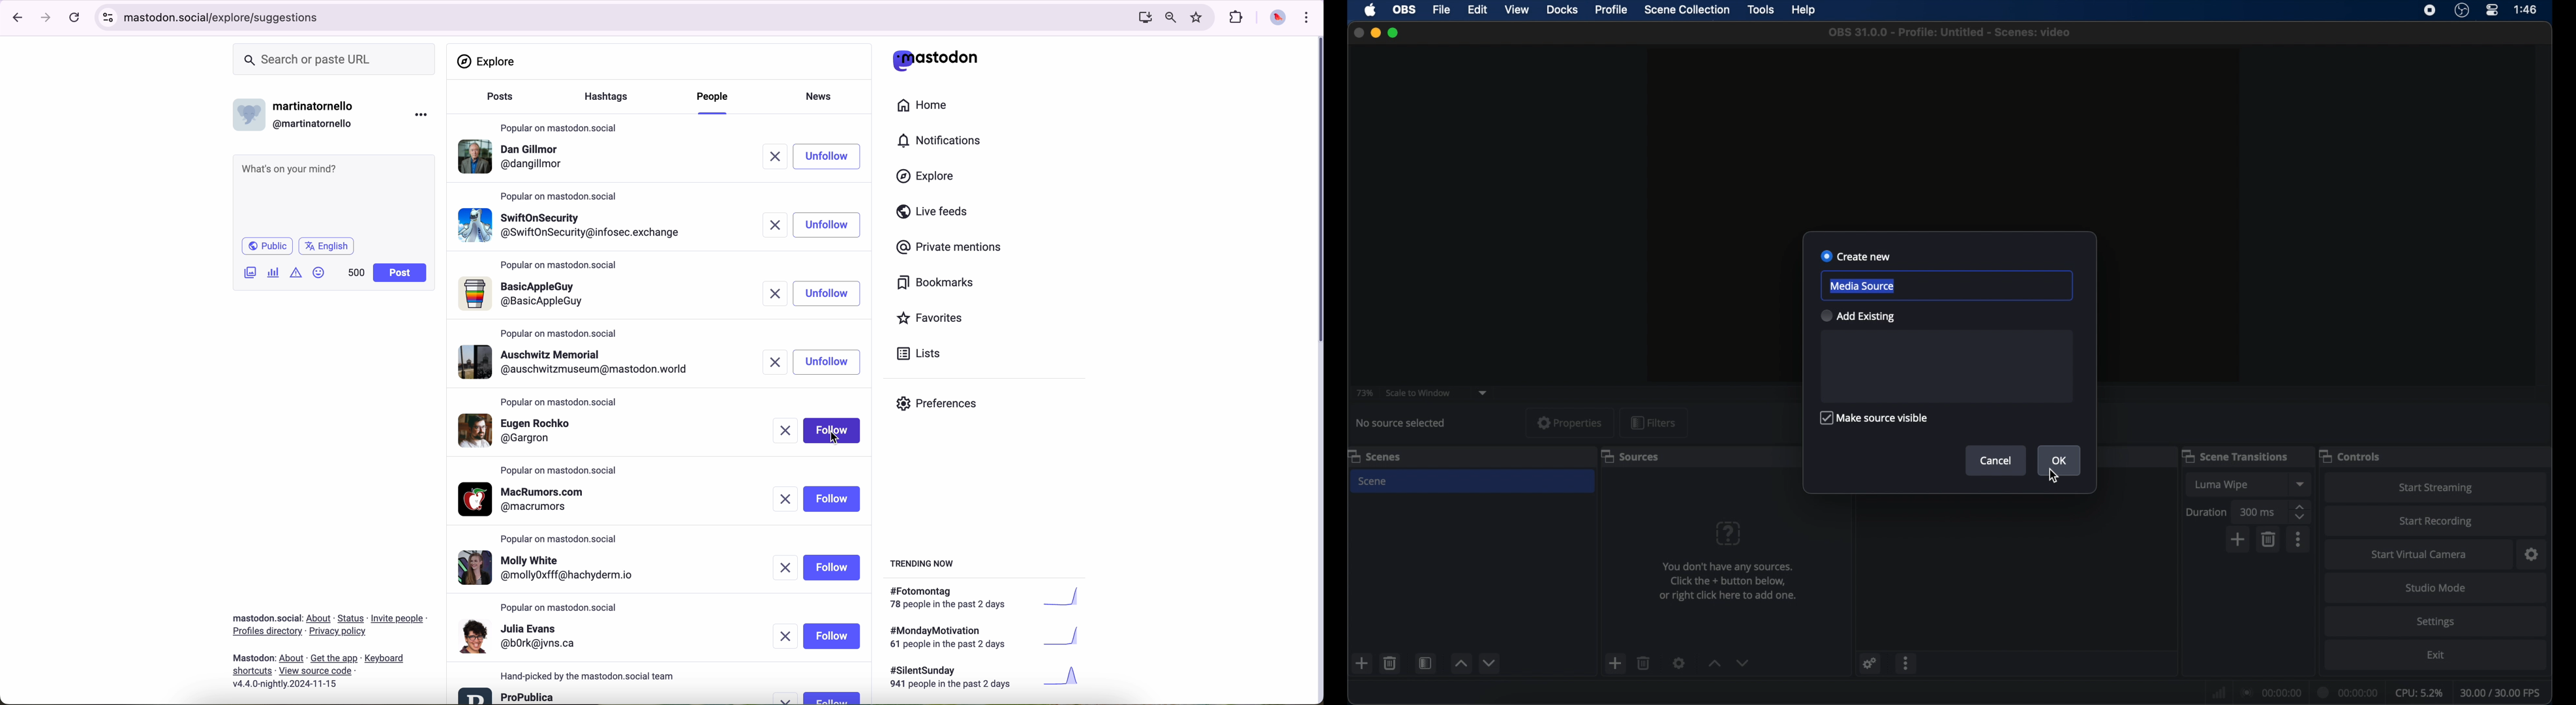  What do you see at coordinates (832, 225) in the screenshot?
I see `follow` at bounding box center [832, 225].